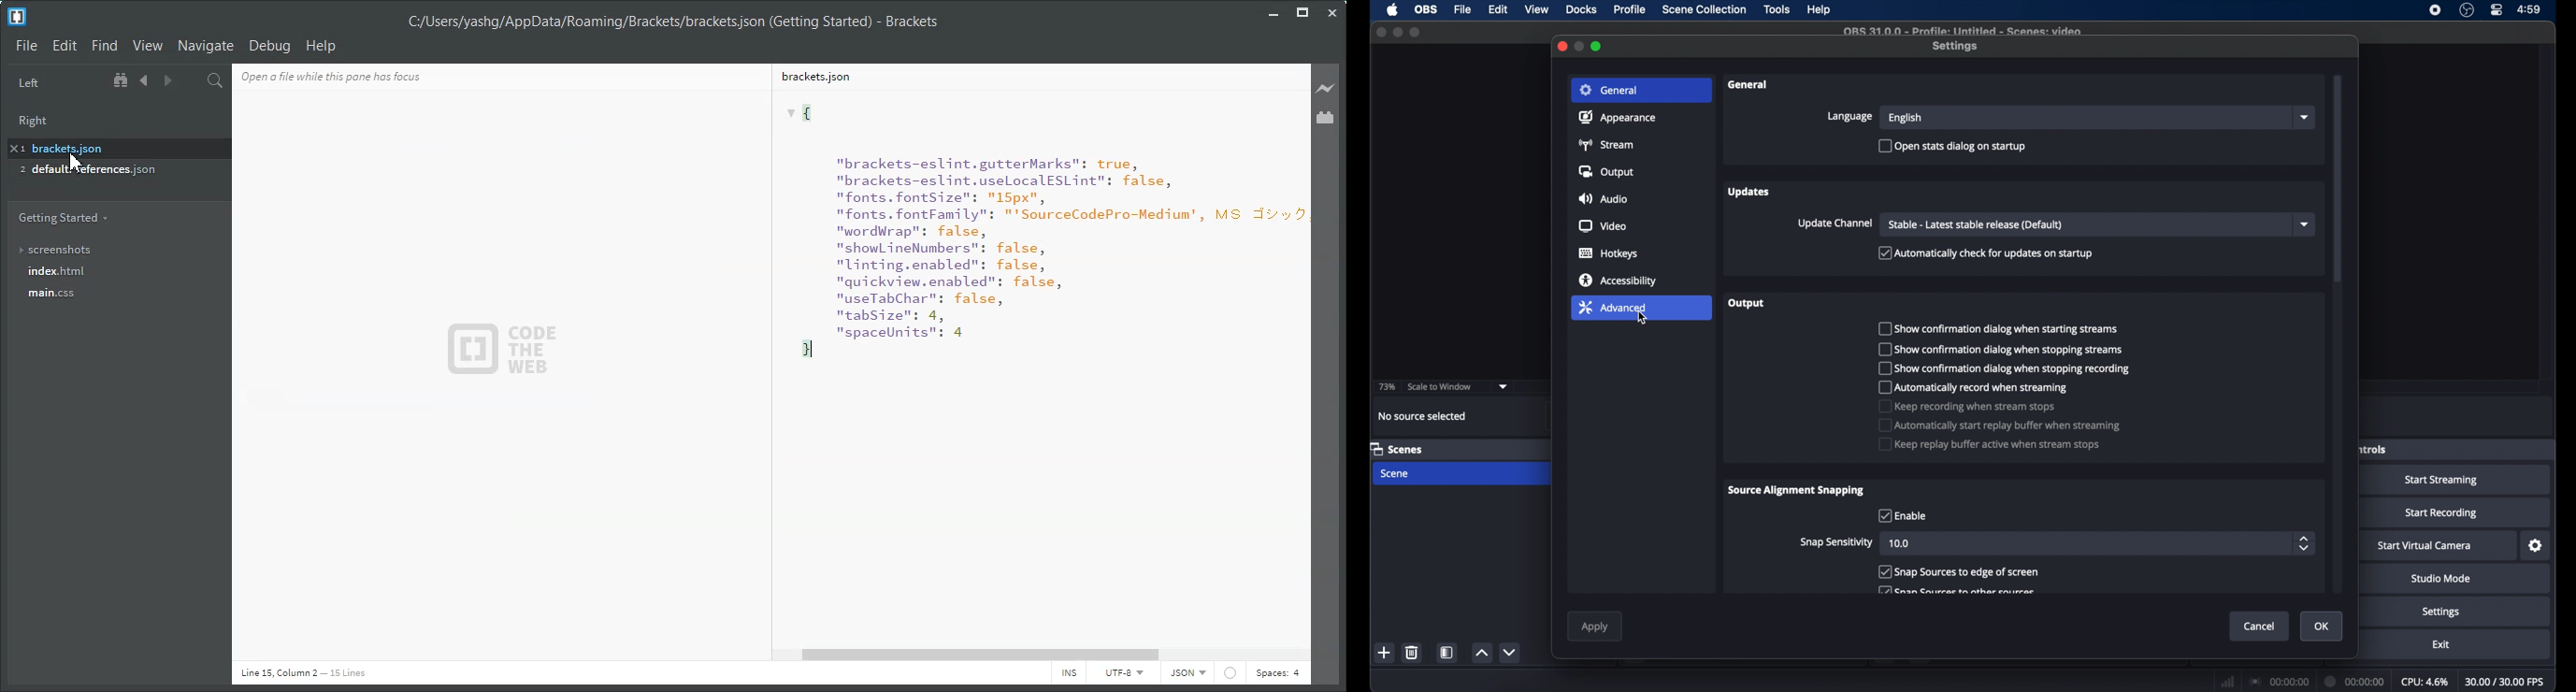 This screenshot has height=700, width=2576. I want to click on scene filters, so click(1448, 652).